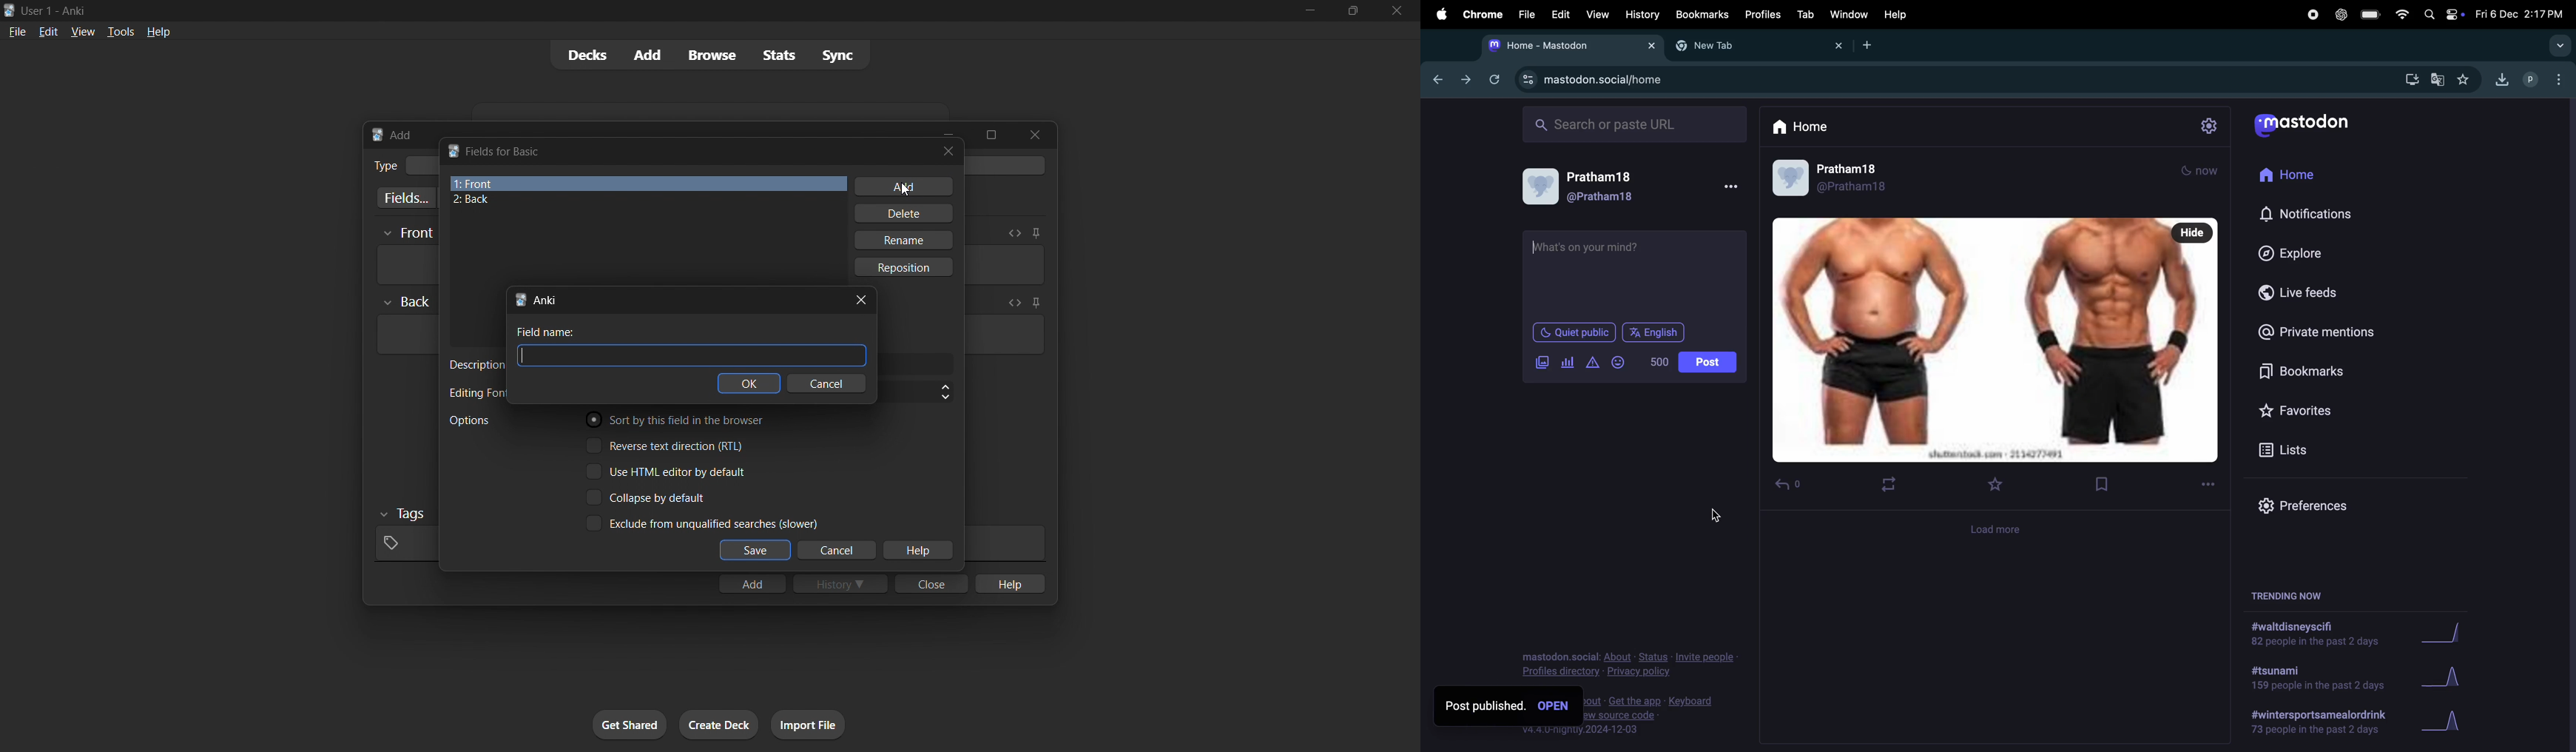  What do you see at coordinates (1035, 135) in the screenshot?
I see `close` at bounding box center [1035, 135].